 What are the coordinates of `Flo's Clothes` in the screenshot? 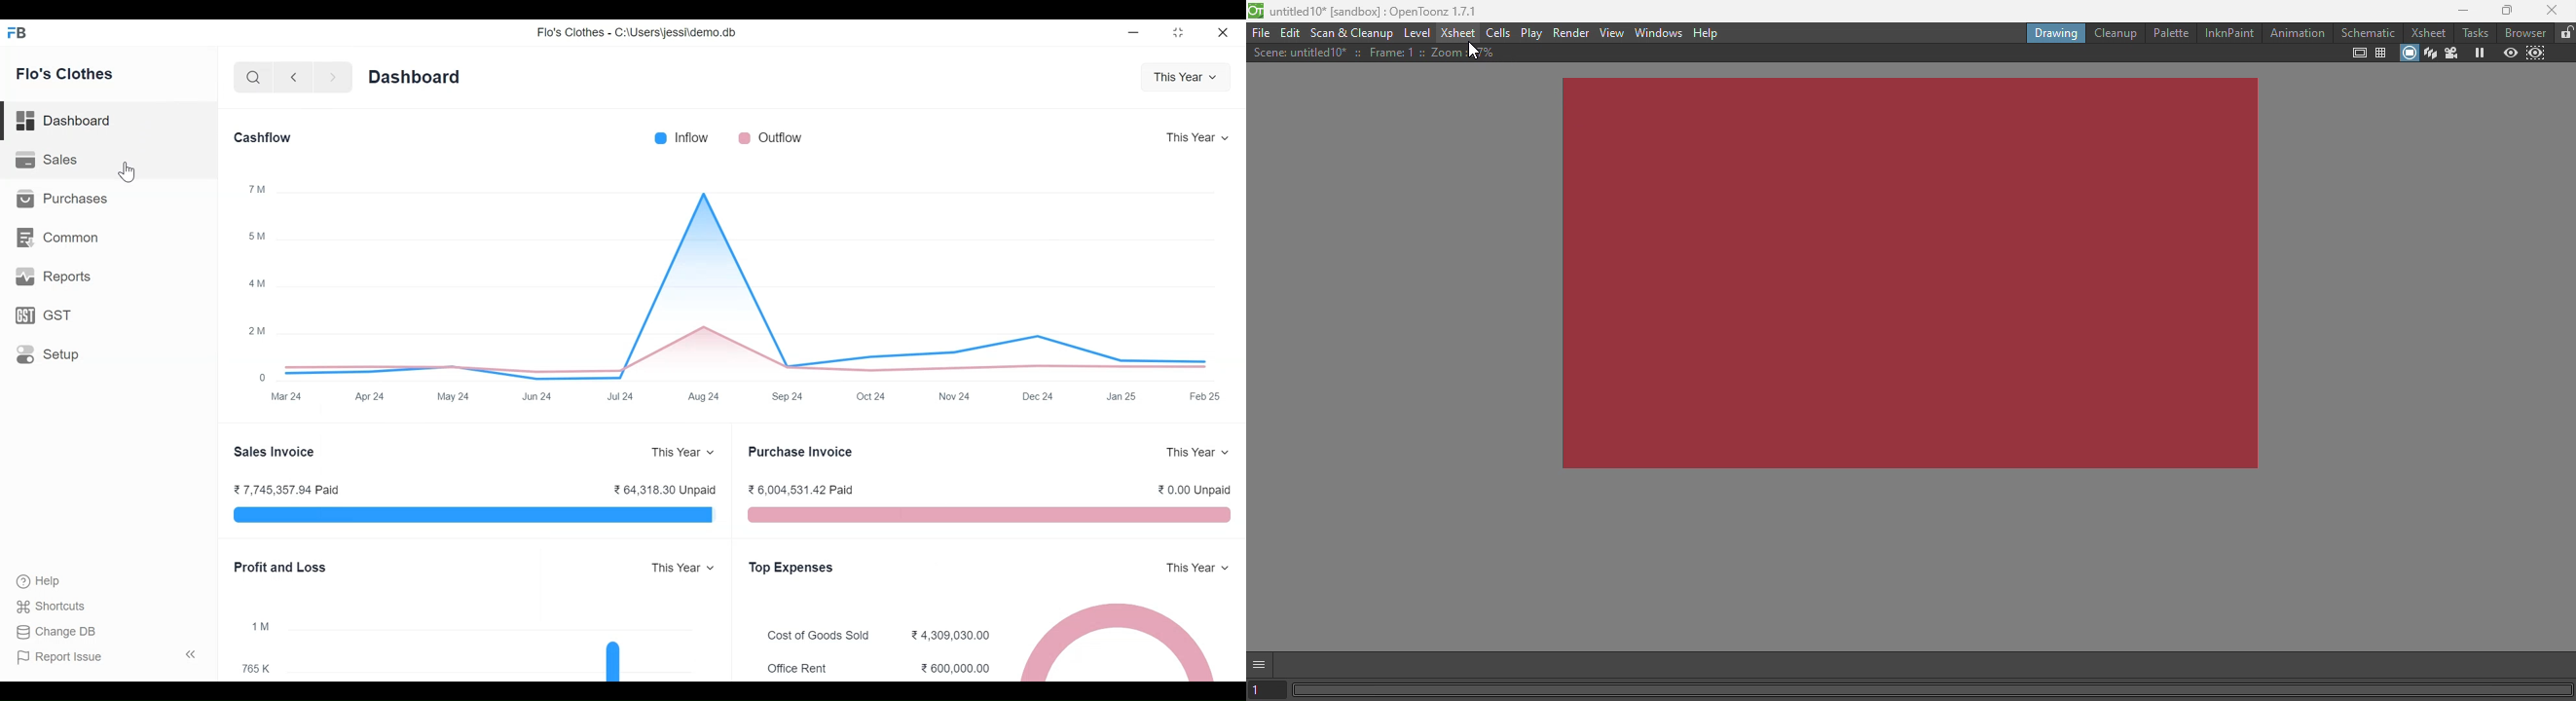 It's located at (67, 73).